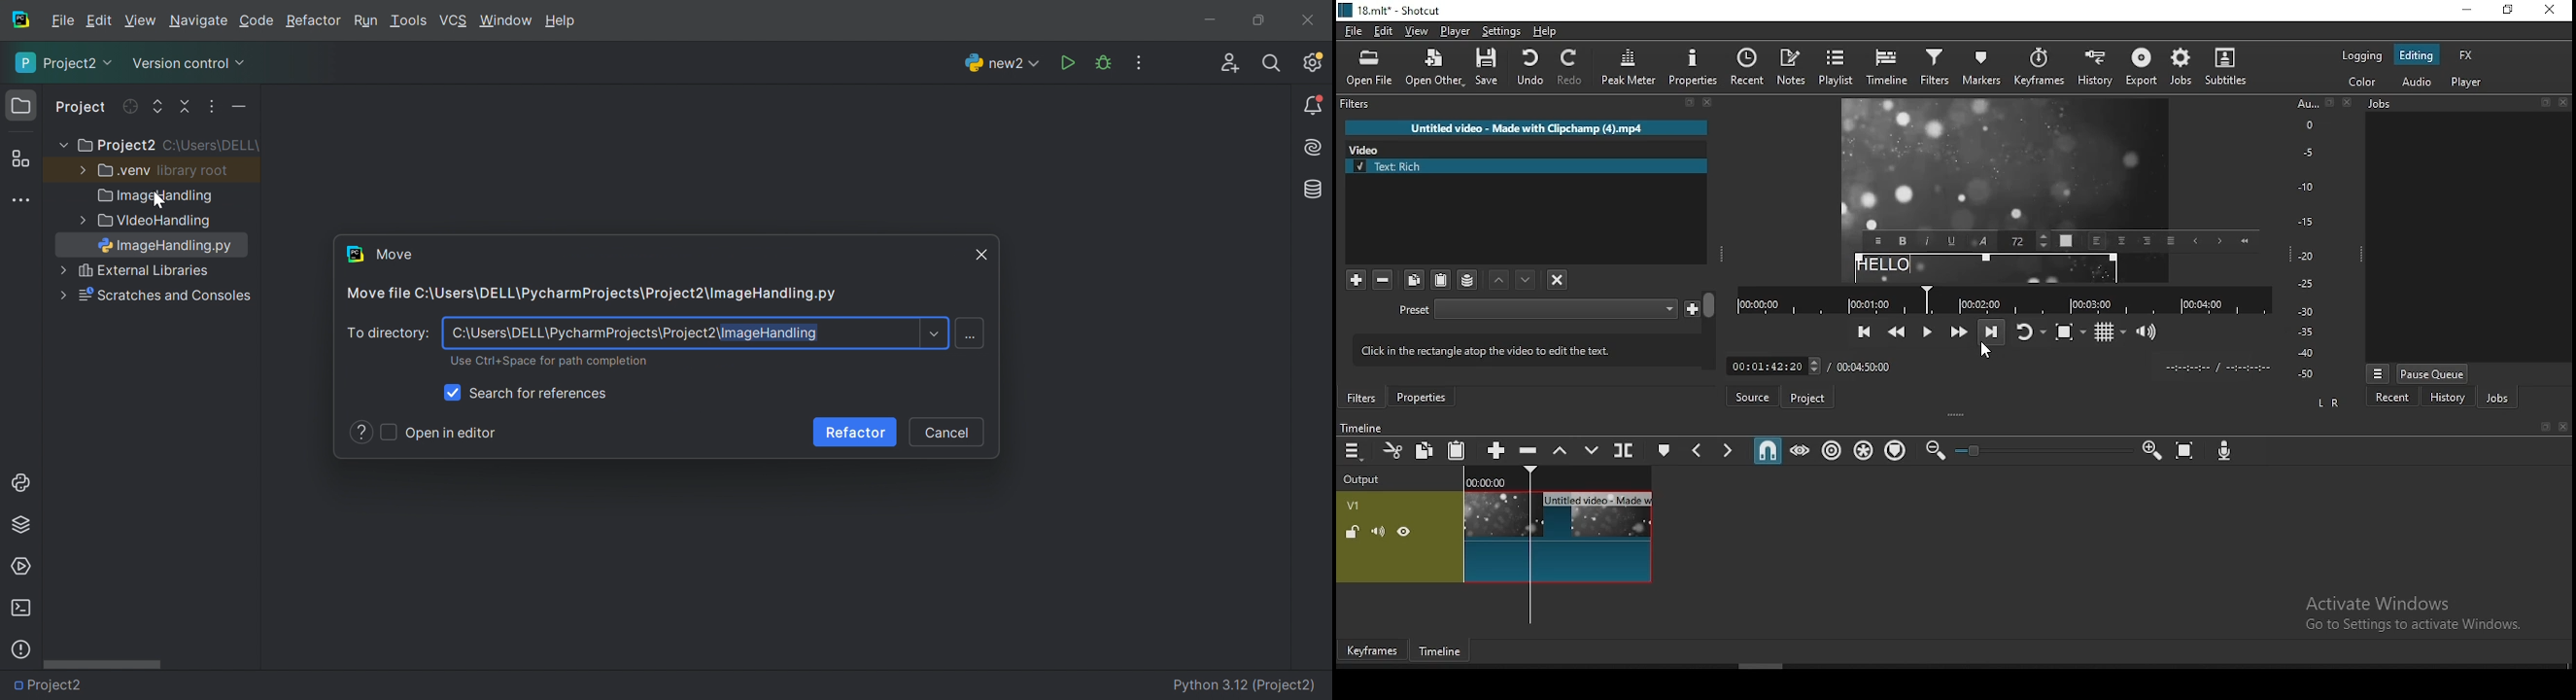  Describe the element at coordinates (455, 393) in the screenshot. I see `Checkbox` at that location.